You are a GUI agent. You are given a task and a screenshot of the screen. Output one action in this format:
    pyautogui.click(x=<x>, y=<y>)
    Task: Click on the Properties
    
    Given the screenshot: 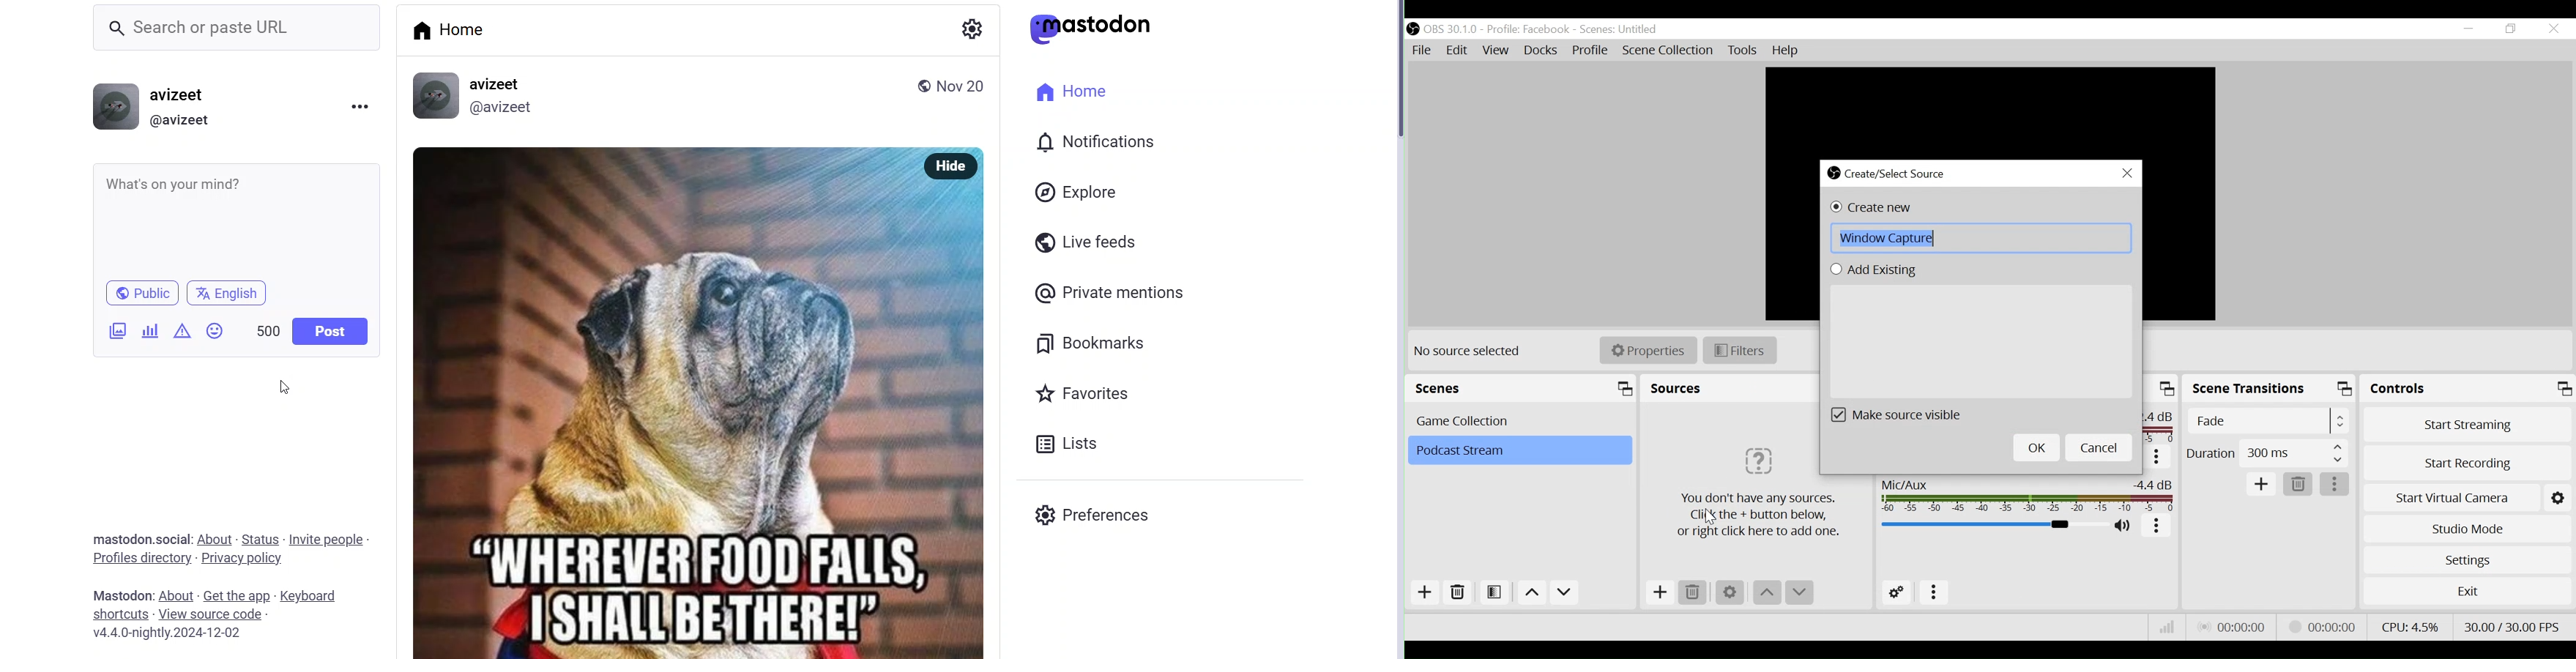 What is the action you would take?
    pyautogui.click(x=1648, y=351)
    